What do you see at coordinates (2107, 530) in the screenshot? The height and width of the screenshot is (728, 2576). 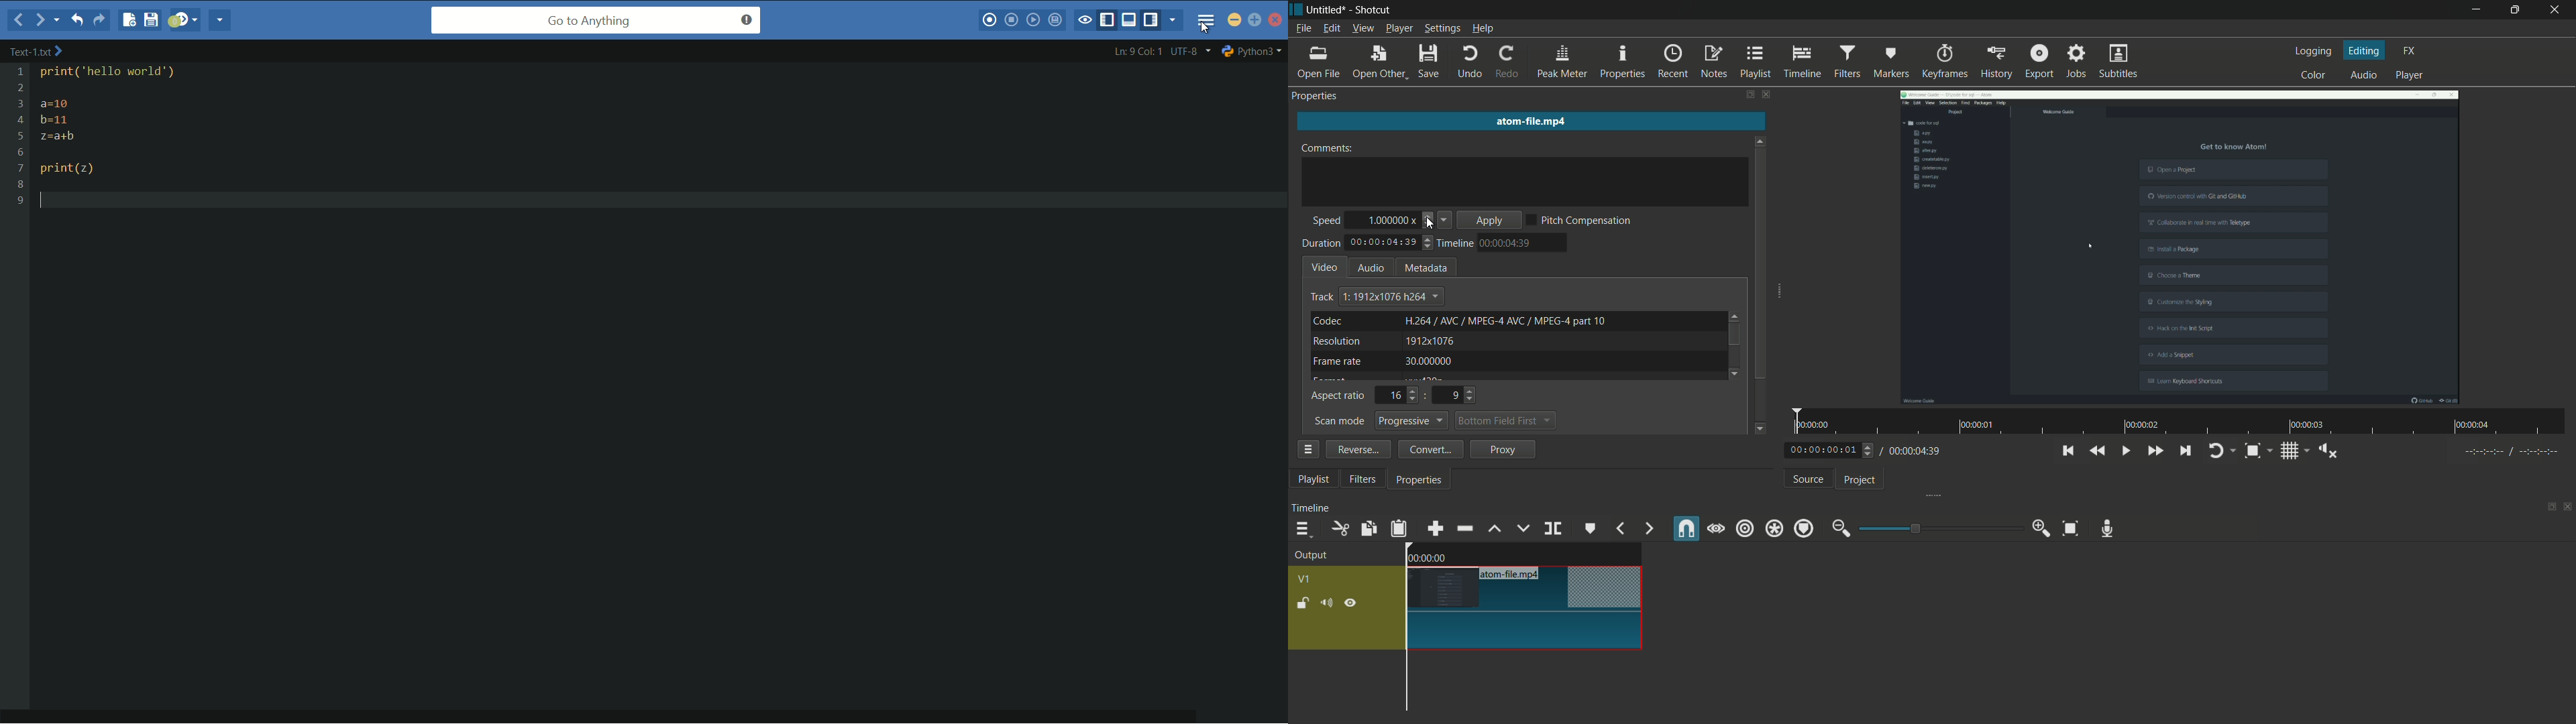 I see `record audio` at bounding box center [2107, 530].